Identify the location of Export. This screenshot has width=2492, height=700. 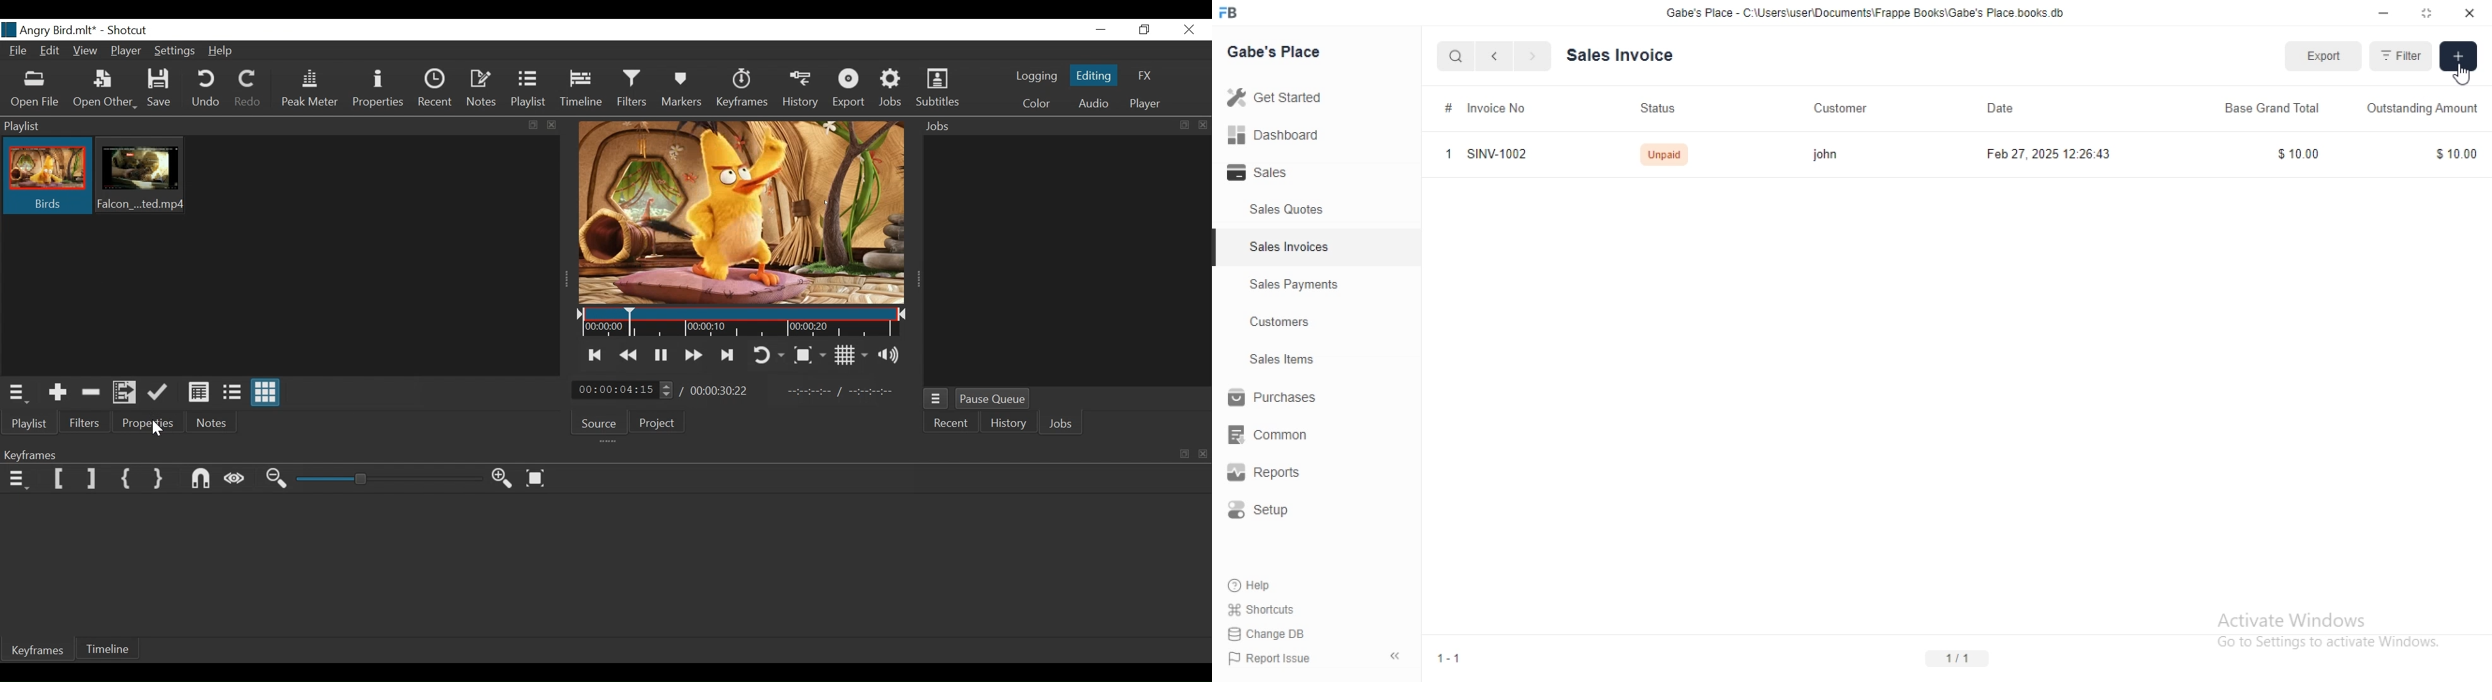
(847, 90).